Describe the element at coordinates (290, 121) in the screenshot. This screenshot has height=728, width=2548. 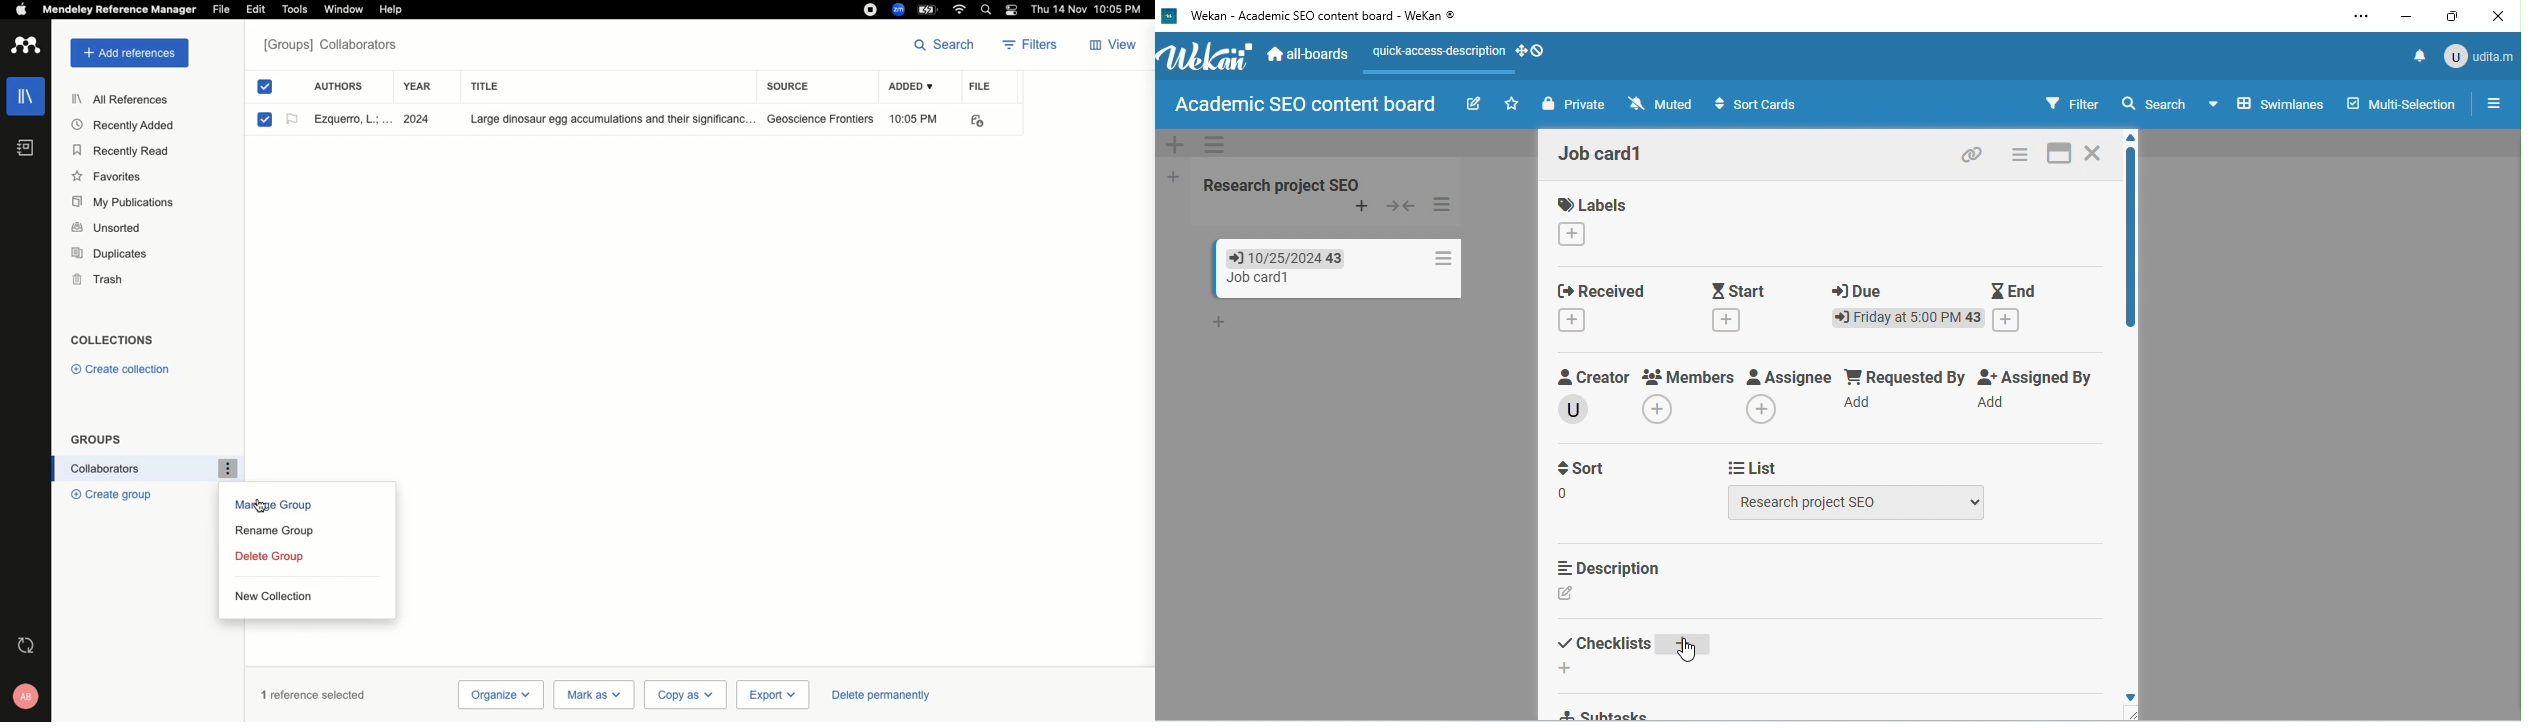
I see `Active` at that location.